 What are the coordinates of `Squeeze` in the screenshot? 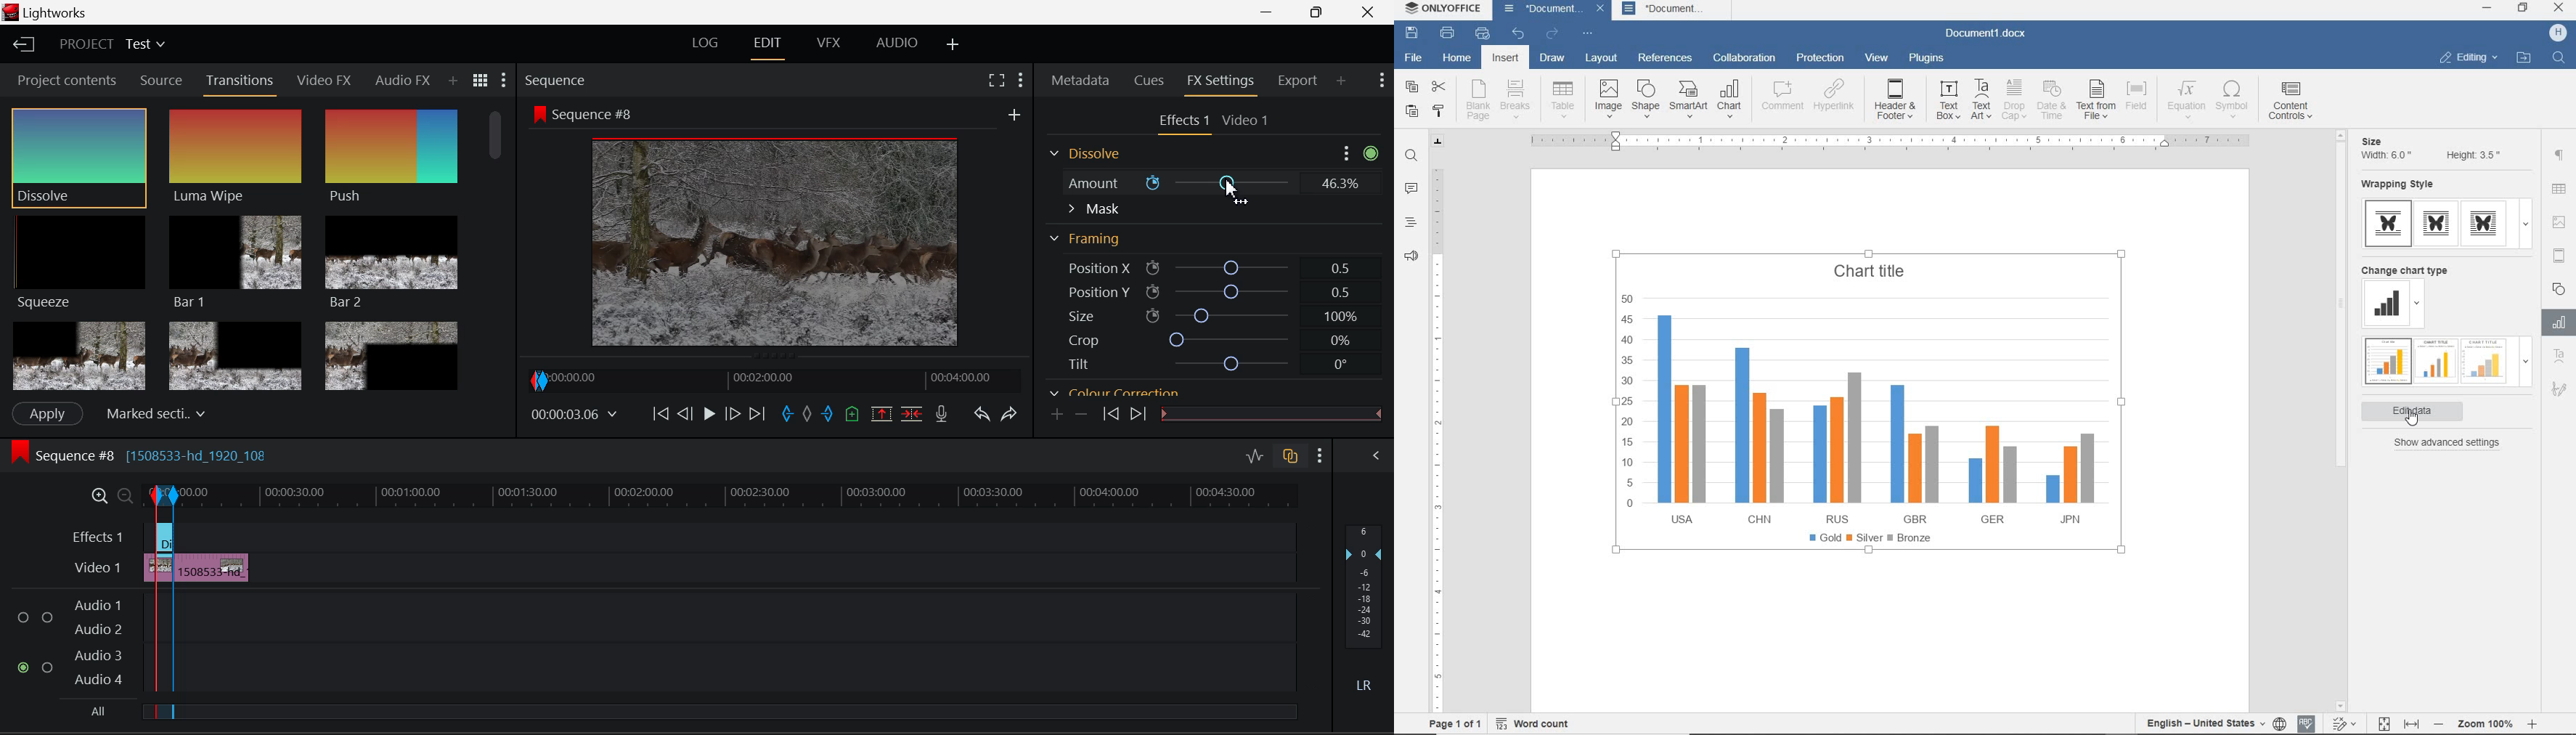 It's located at (82, 264).